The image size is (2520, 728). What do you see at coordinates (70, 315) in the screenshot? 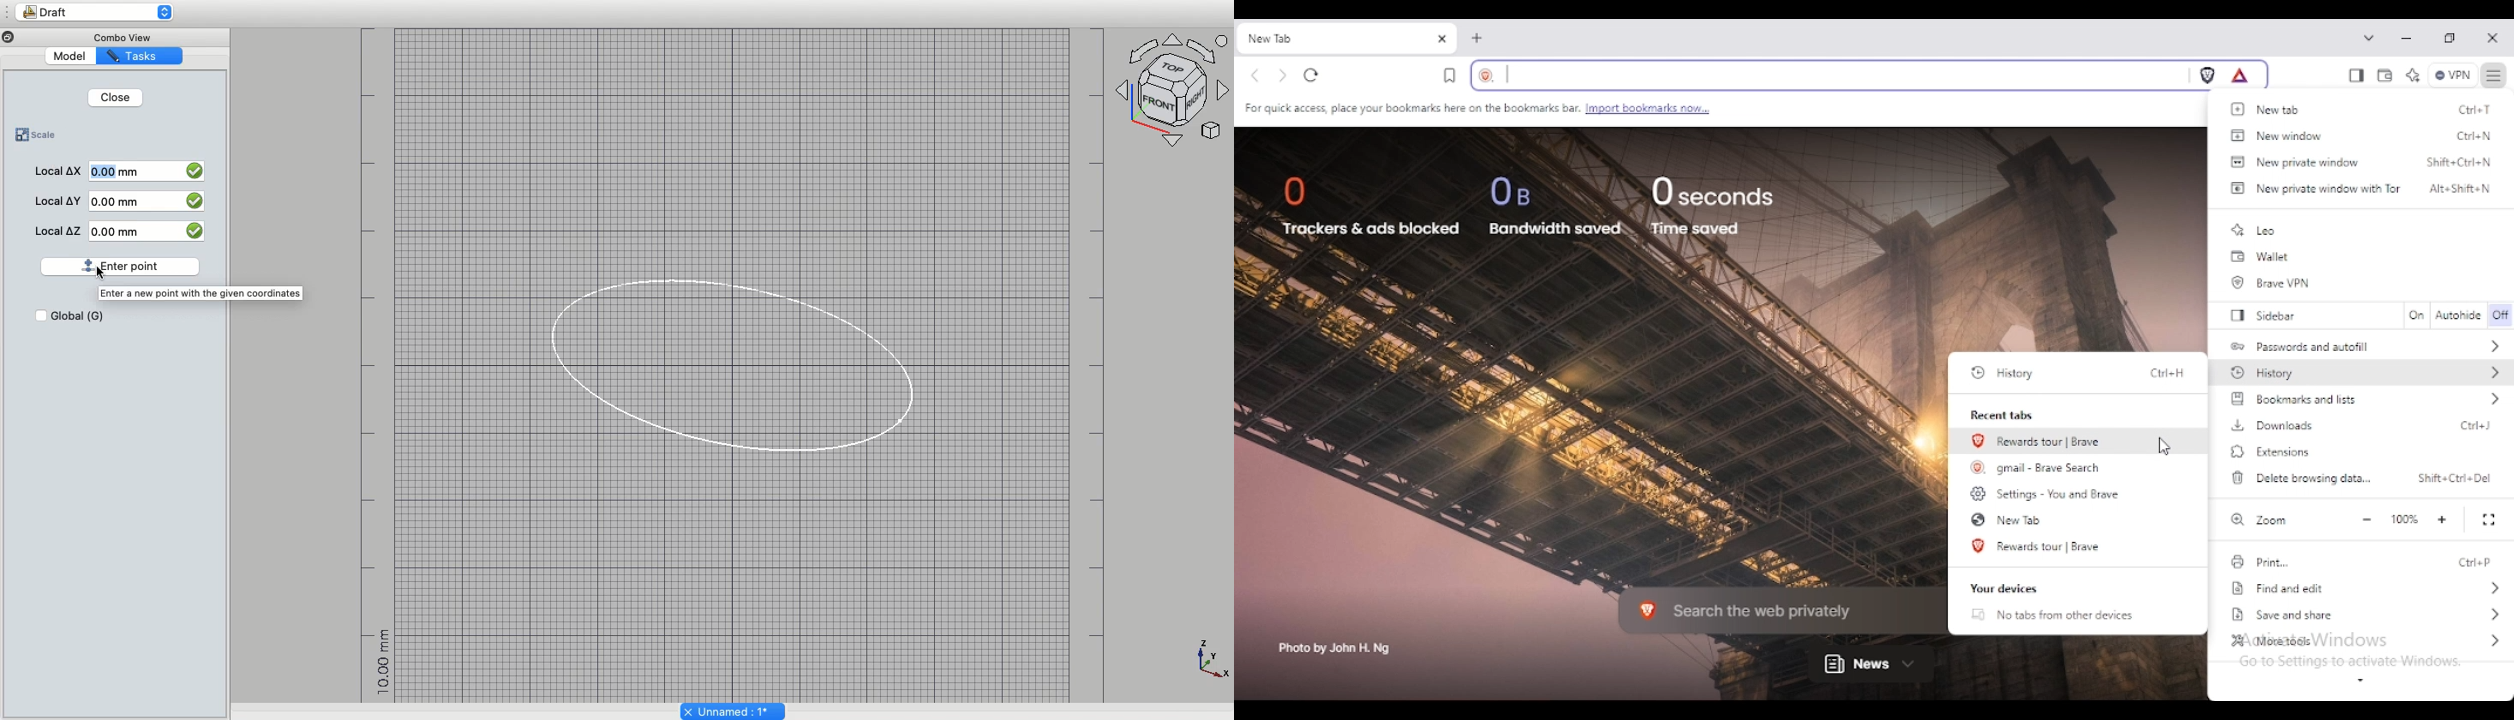
I see `Global` at bounding box center [70, 315].